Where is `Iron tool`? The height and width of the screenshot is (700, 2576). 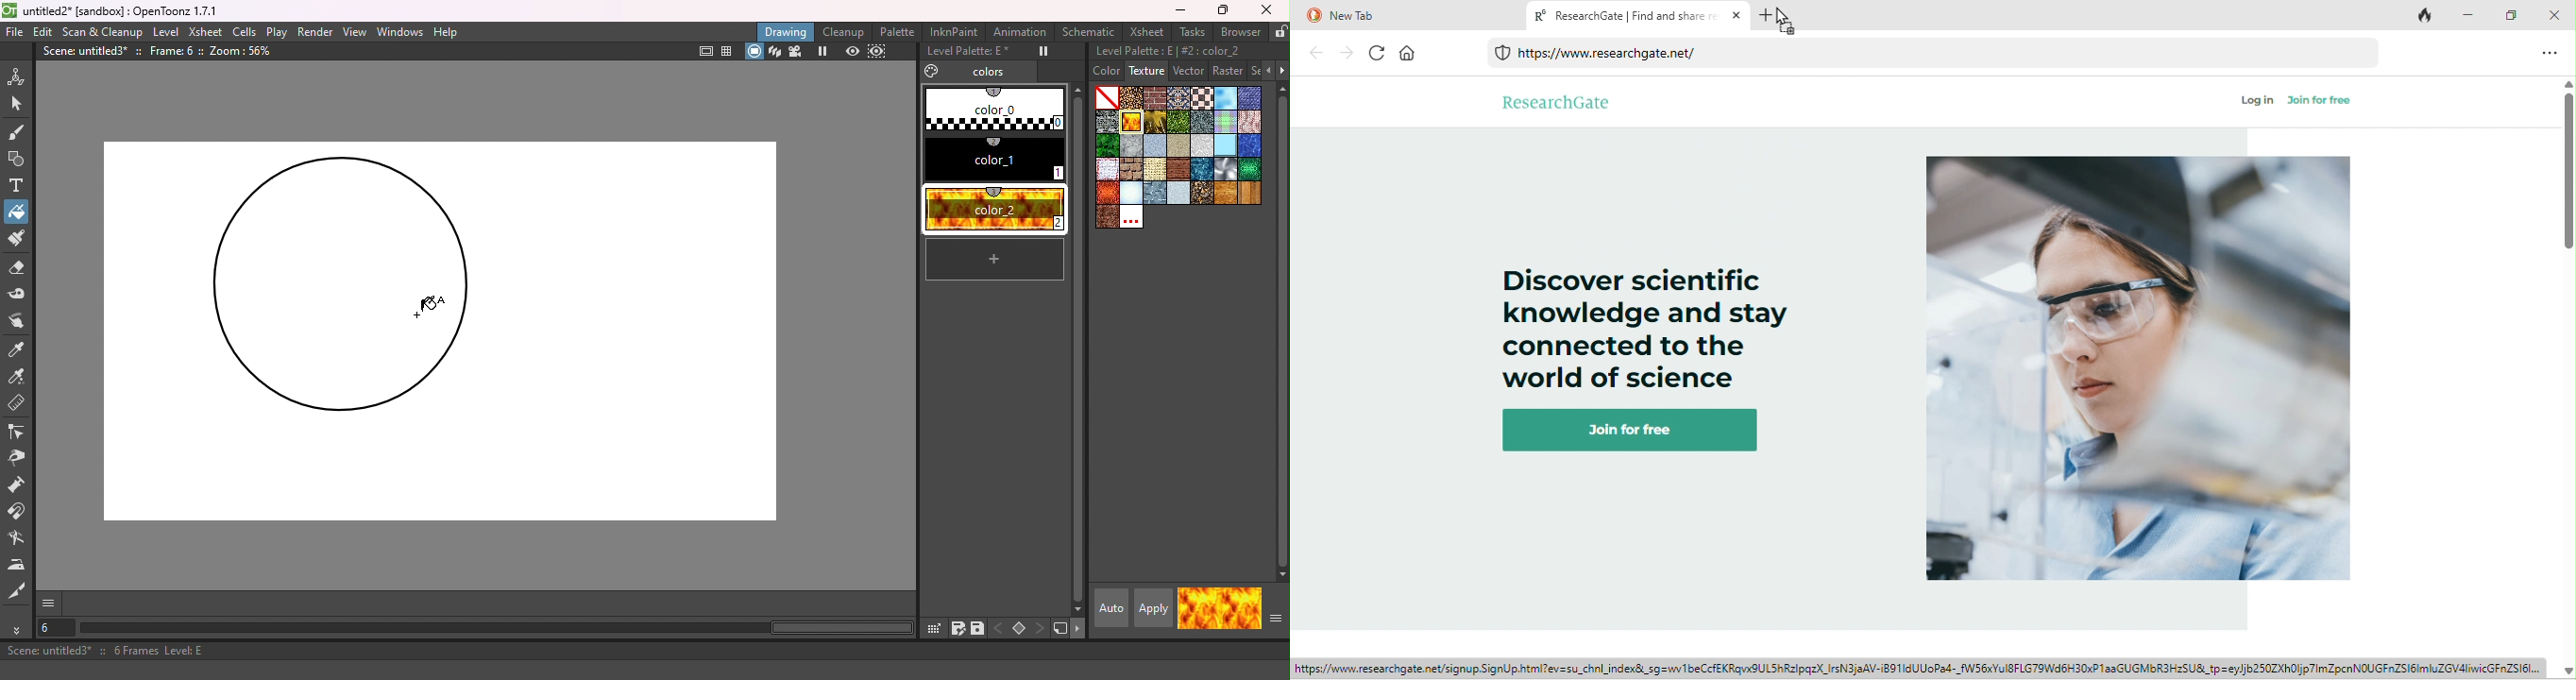
Iron tool is located at coordinates (19, 565).